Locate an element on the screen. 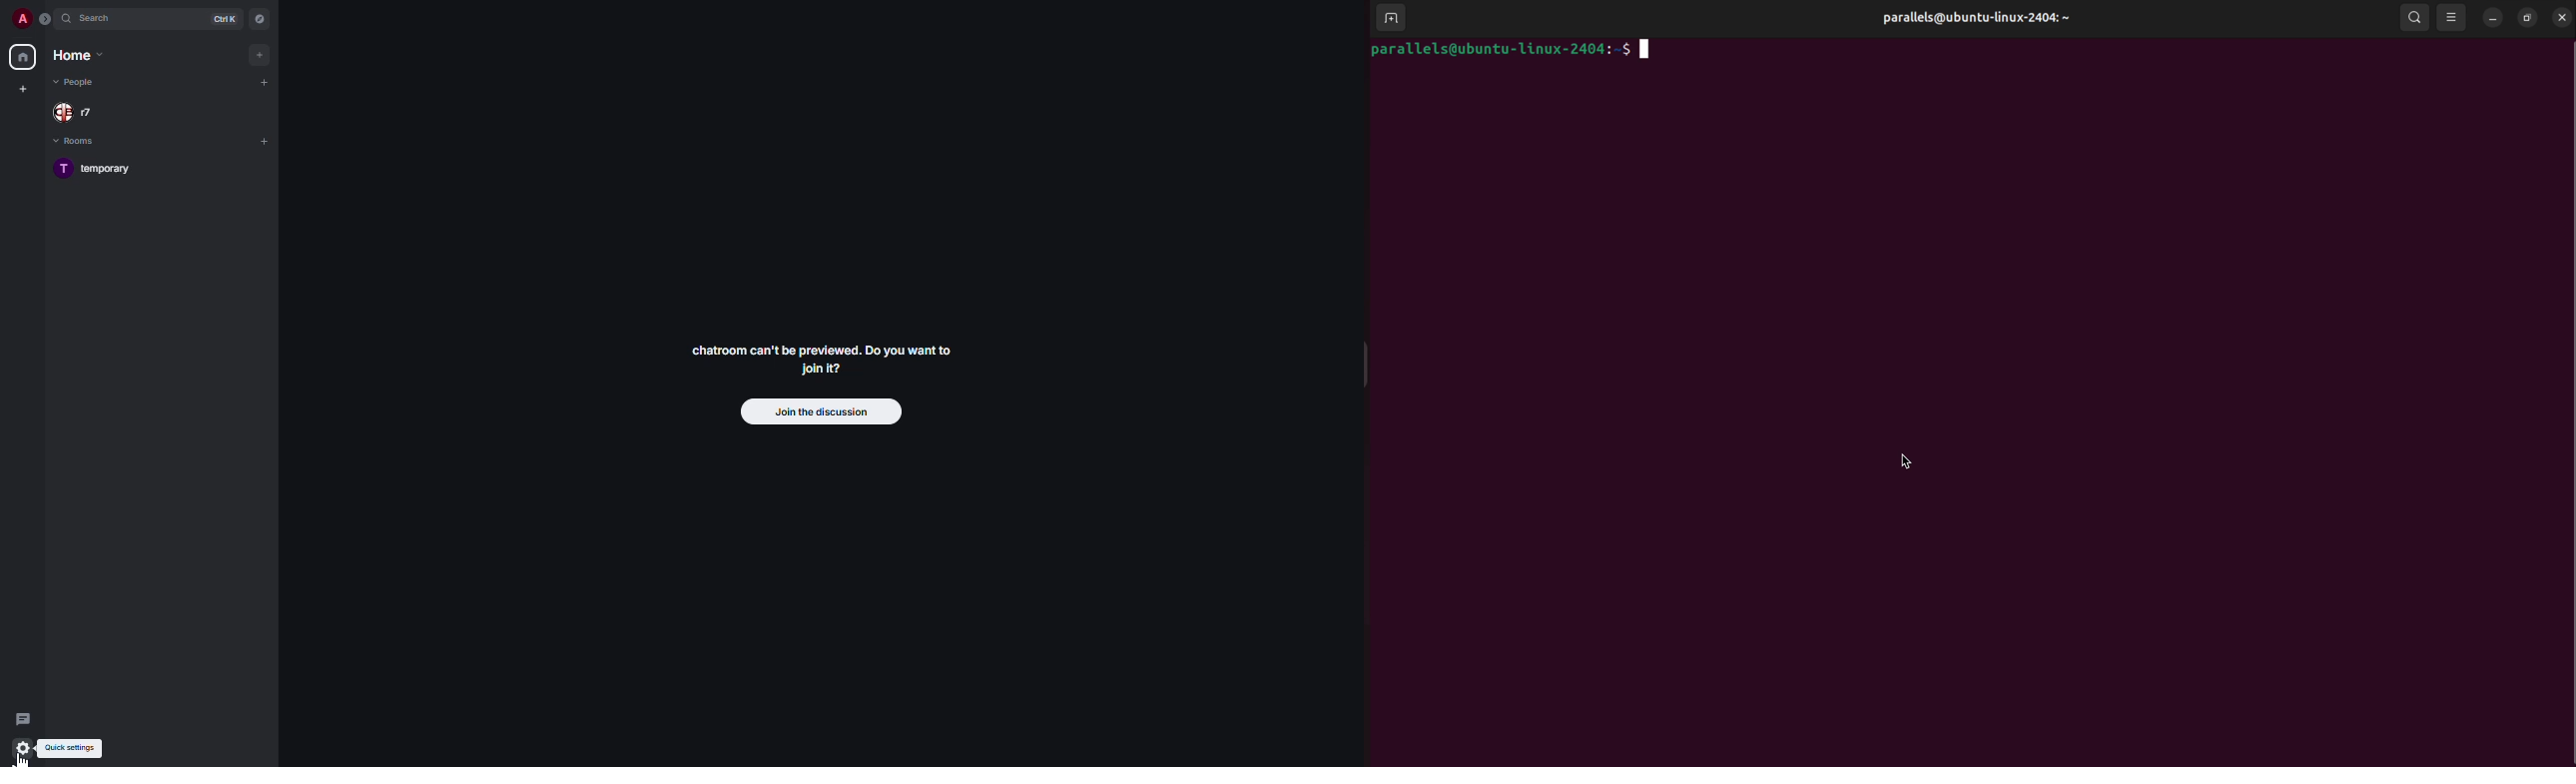 This screenshot has height=784, width=2576. add is located at coordinates (264, 81).